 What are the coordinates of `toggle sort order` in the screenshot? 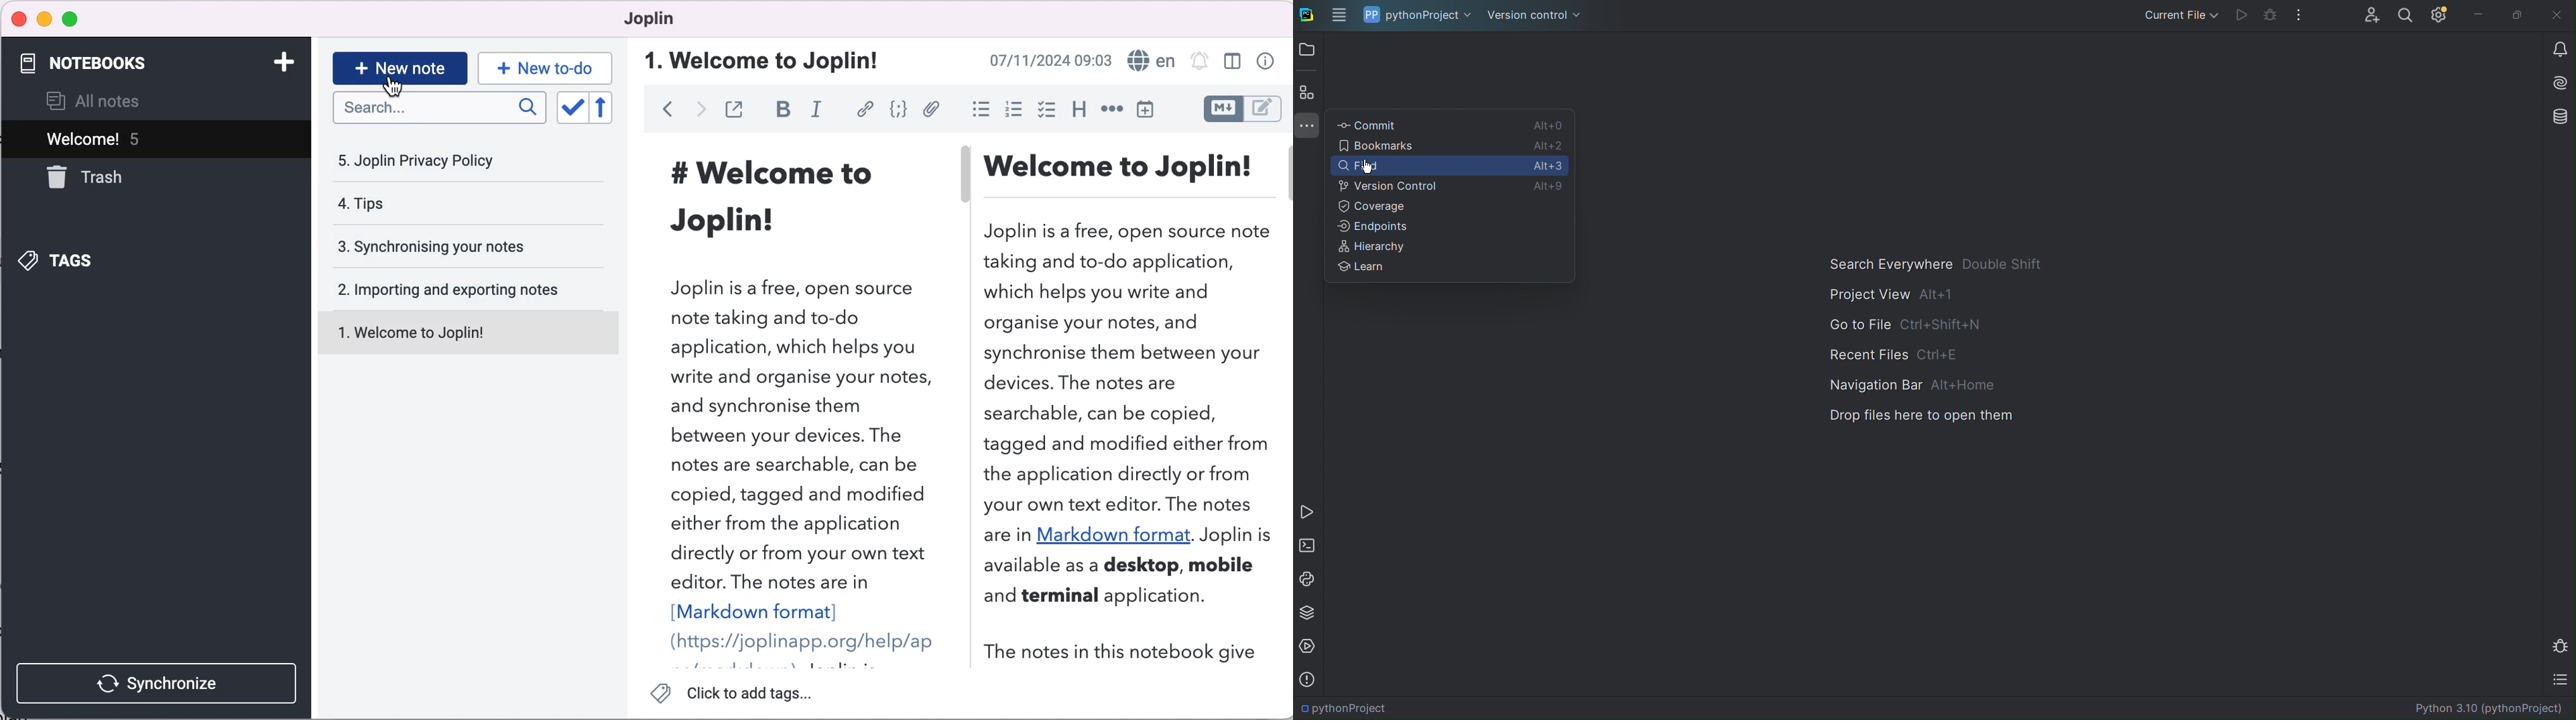 It's located at (572, 108).